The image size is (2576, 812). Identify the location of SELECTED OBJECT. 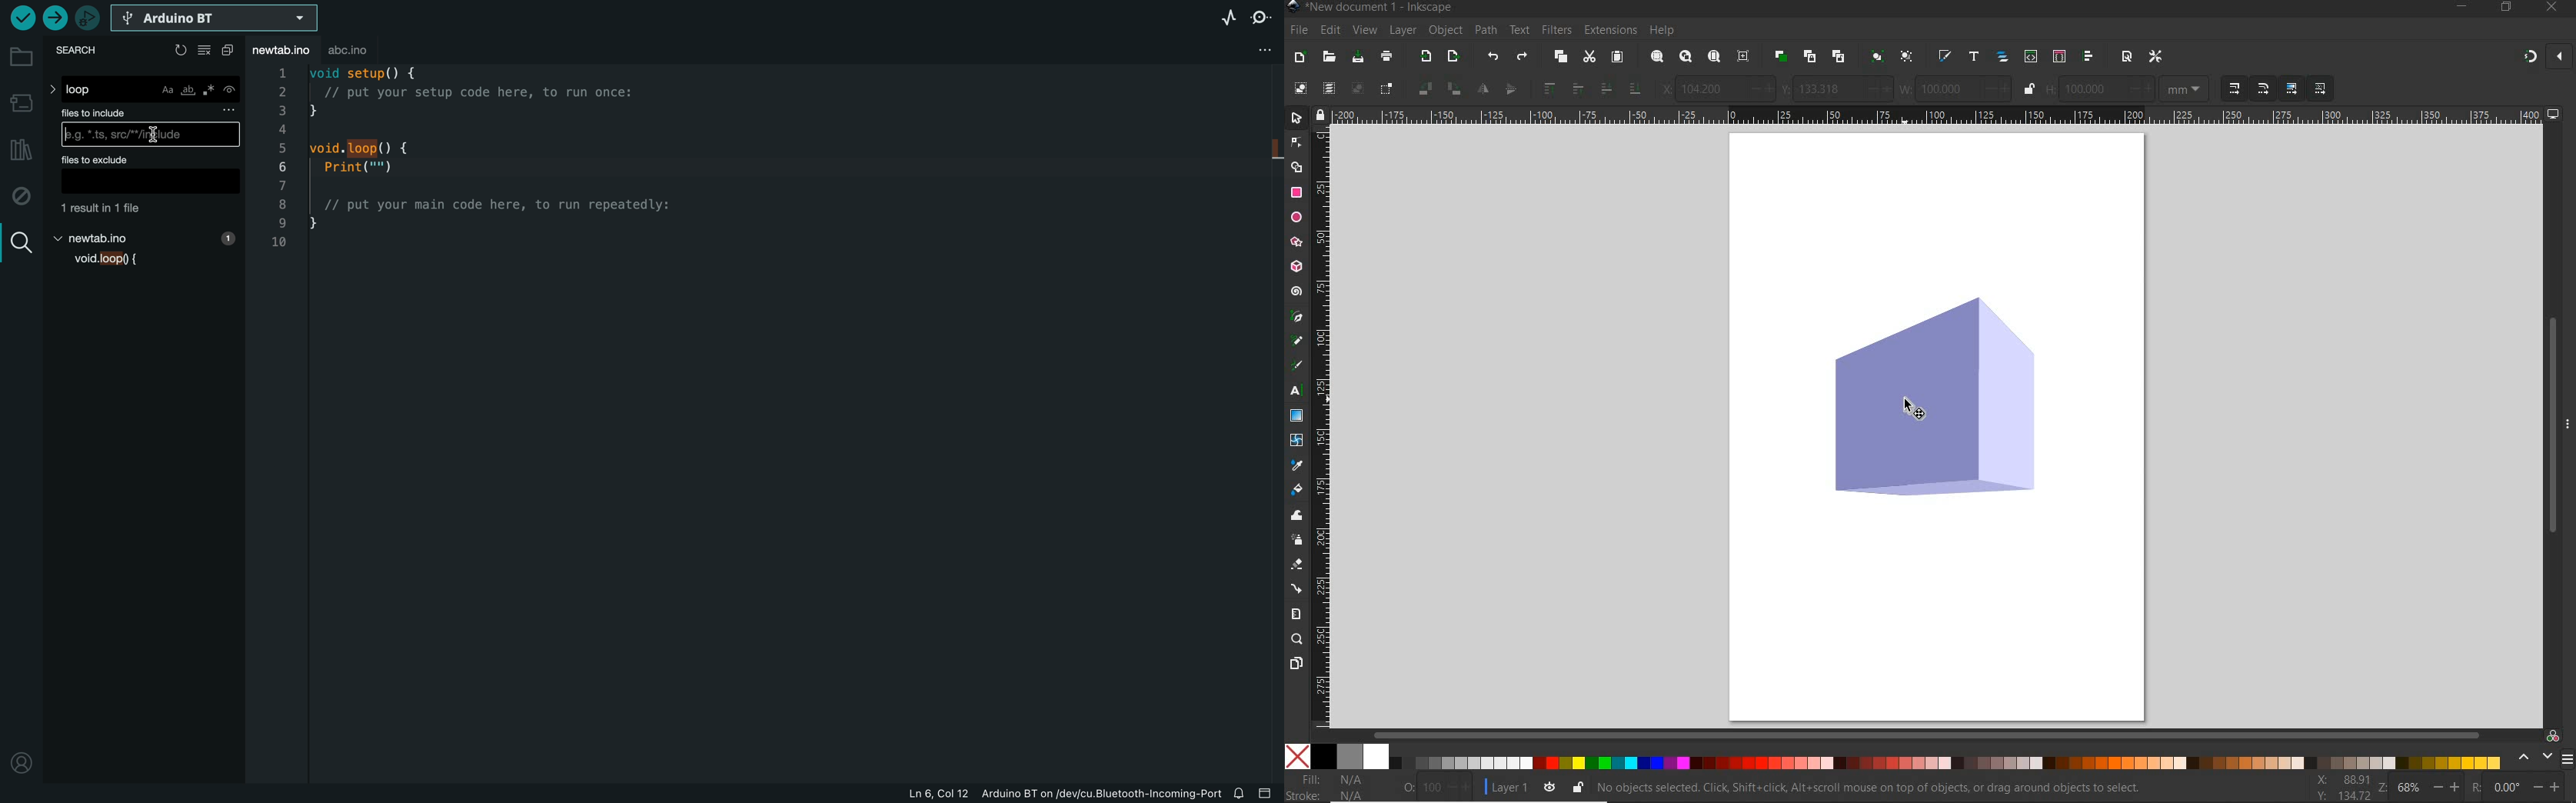
(1955, 396).